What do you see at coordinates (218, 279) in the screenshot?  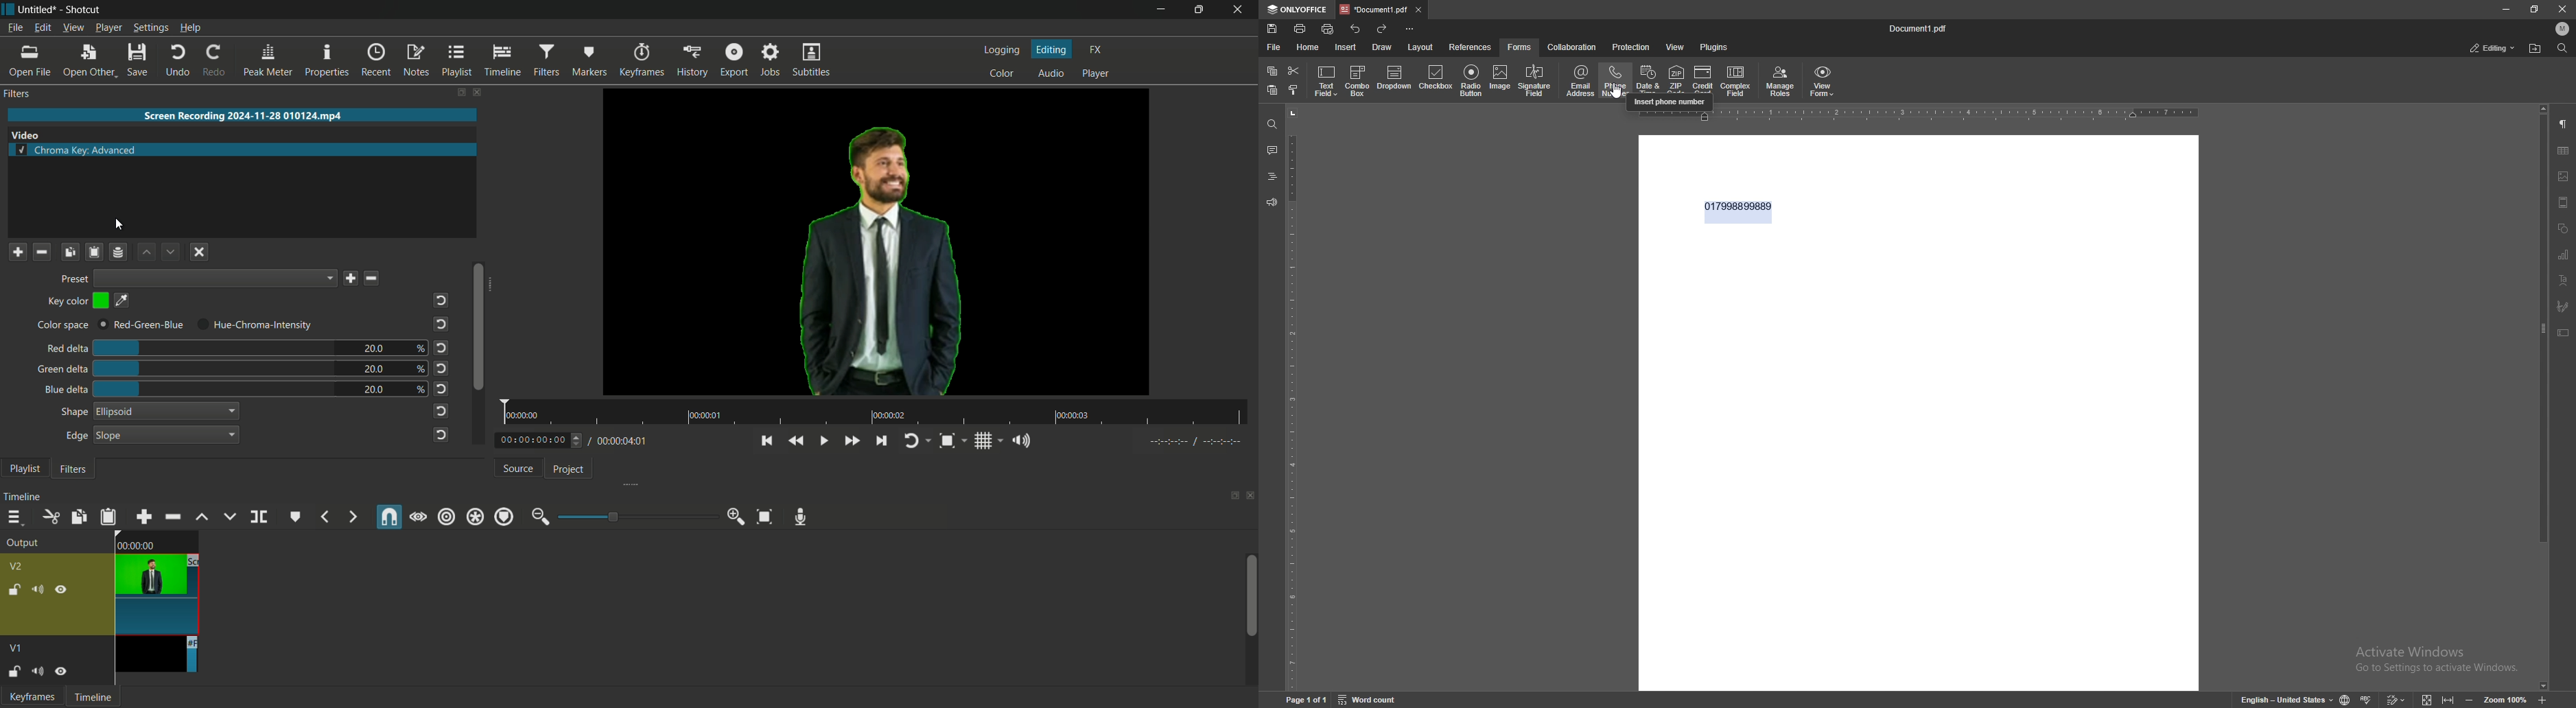 I see `Options` at bounding box center [218, 279].